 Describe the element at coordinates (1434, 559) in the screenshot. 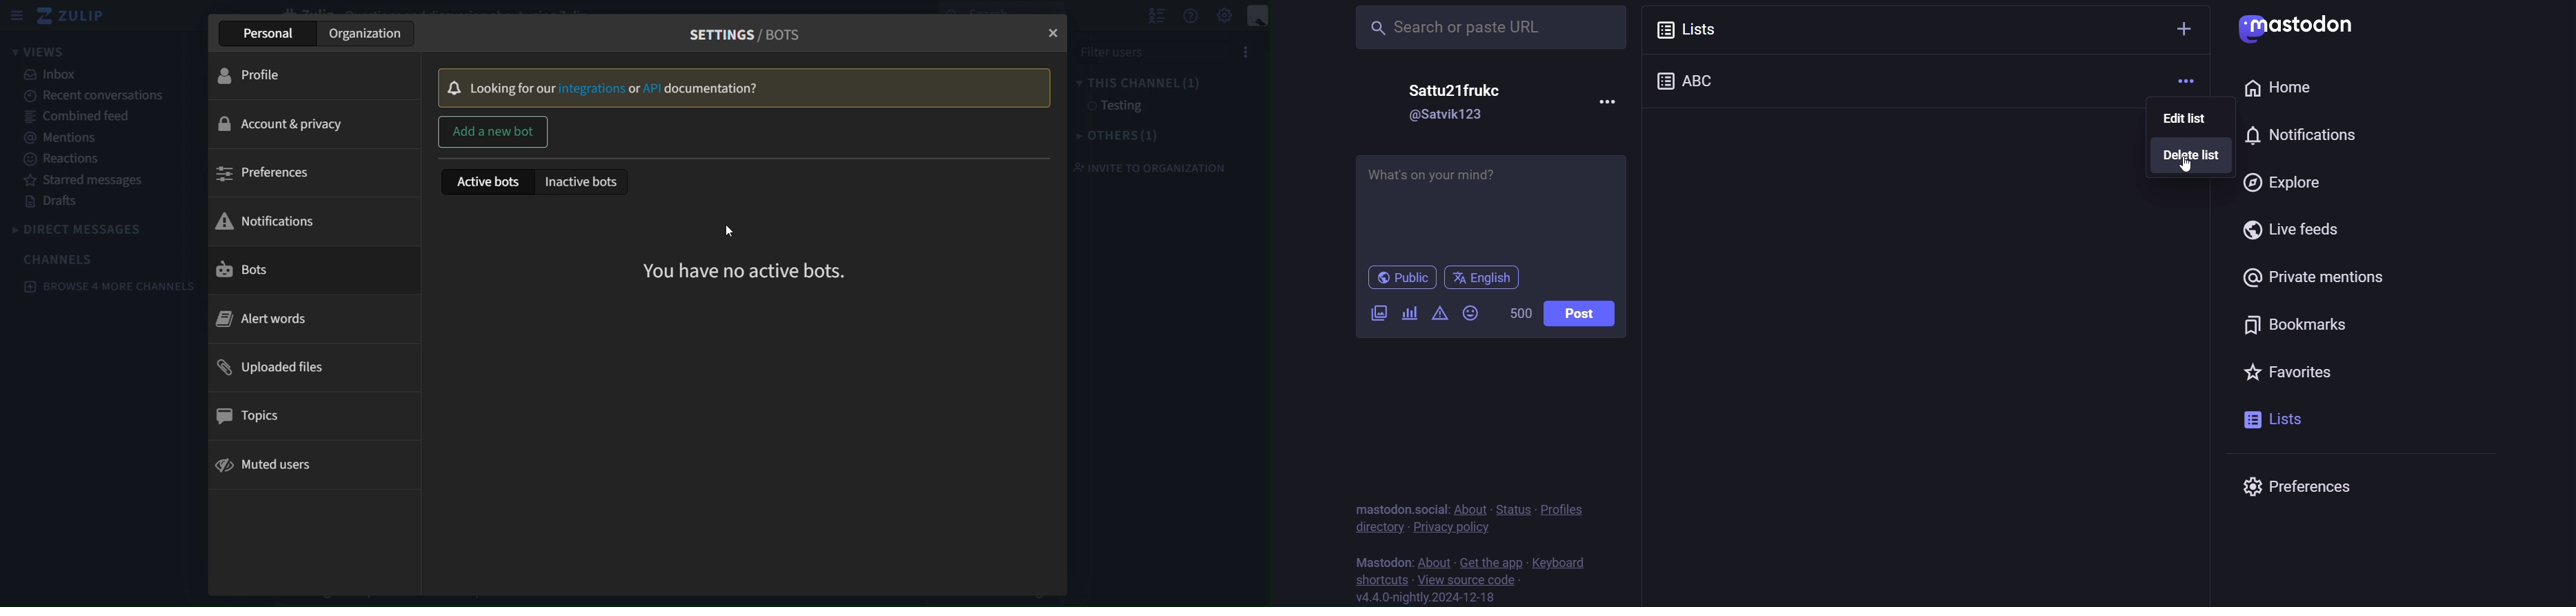

I see `about` at that location.